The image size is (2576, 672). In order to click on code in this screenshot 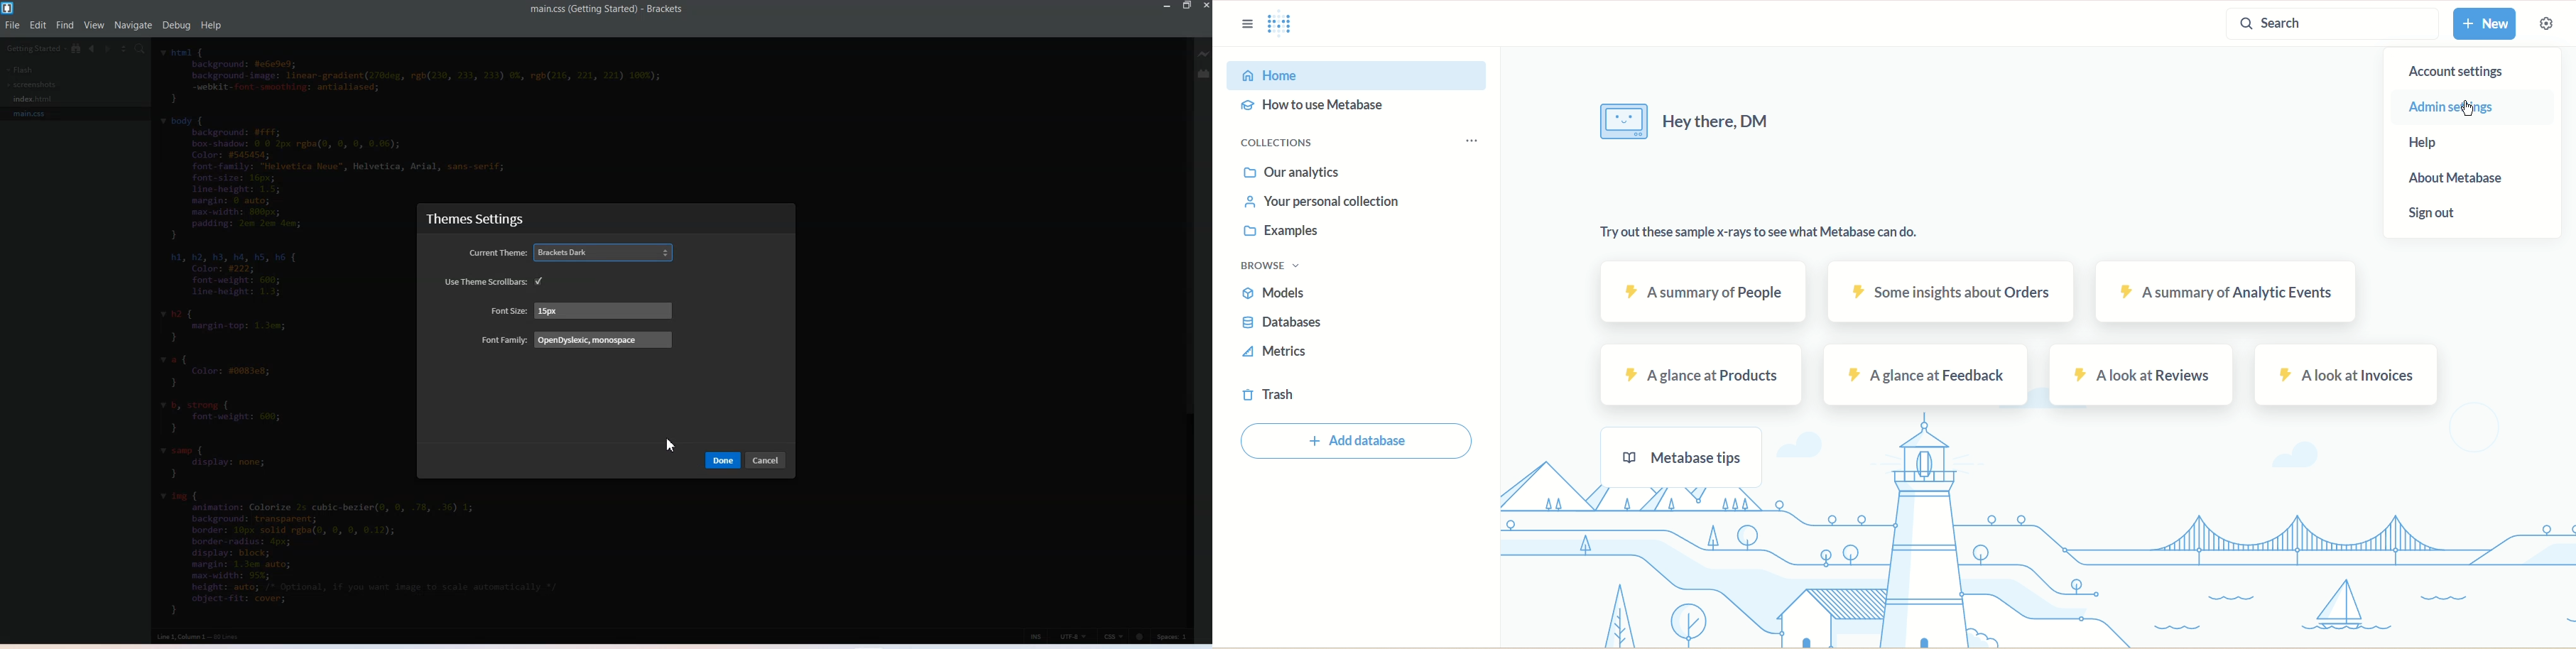, I will do `click(368, 553)`.